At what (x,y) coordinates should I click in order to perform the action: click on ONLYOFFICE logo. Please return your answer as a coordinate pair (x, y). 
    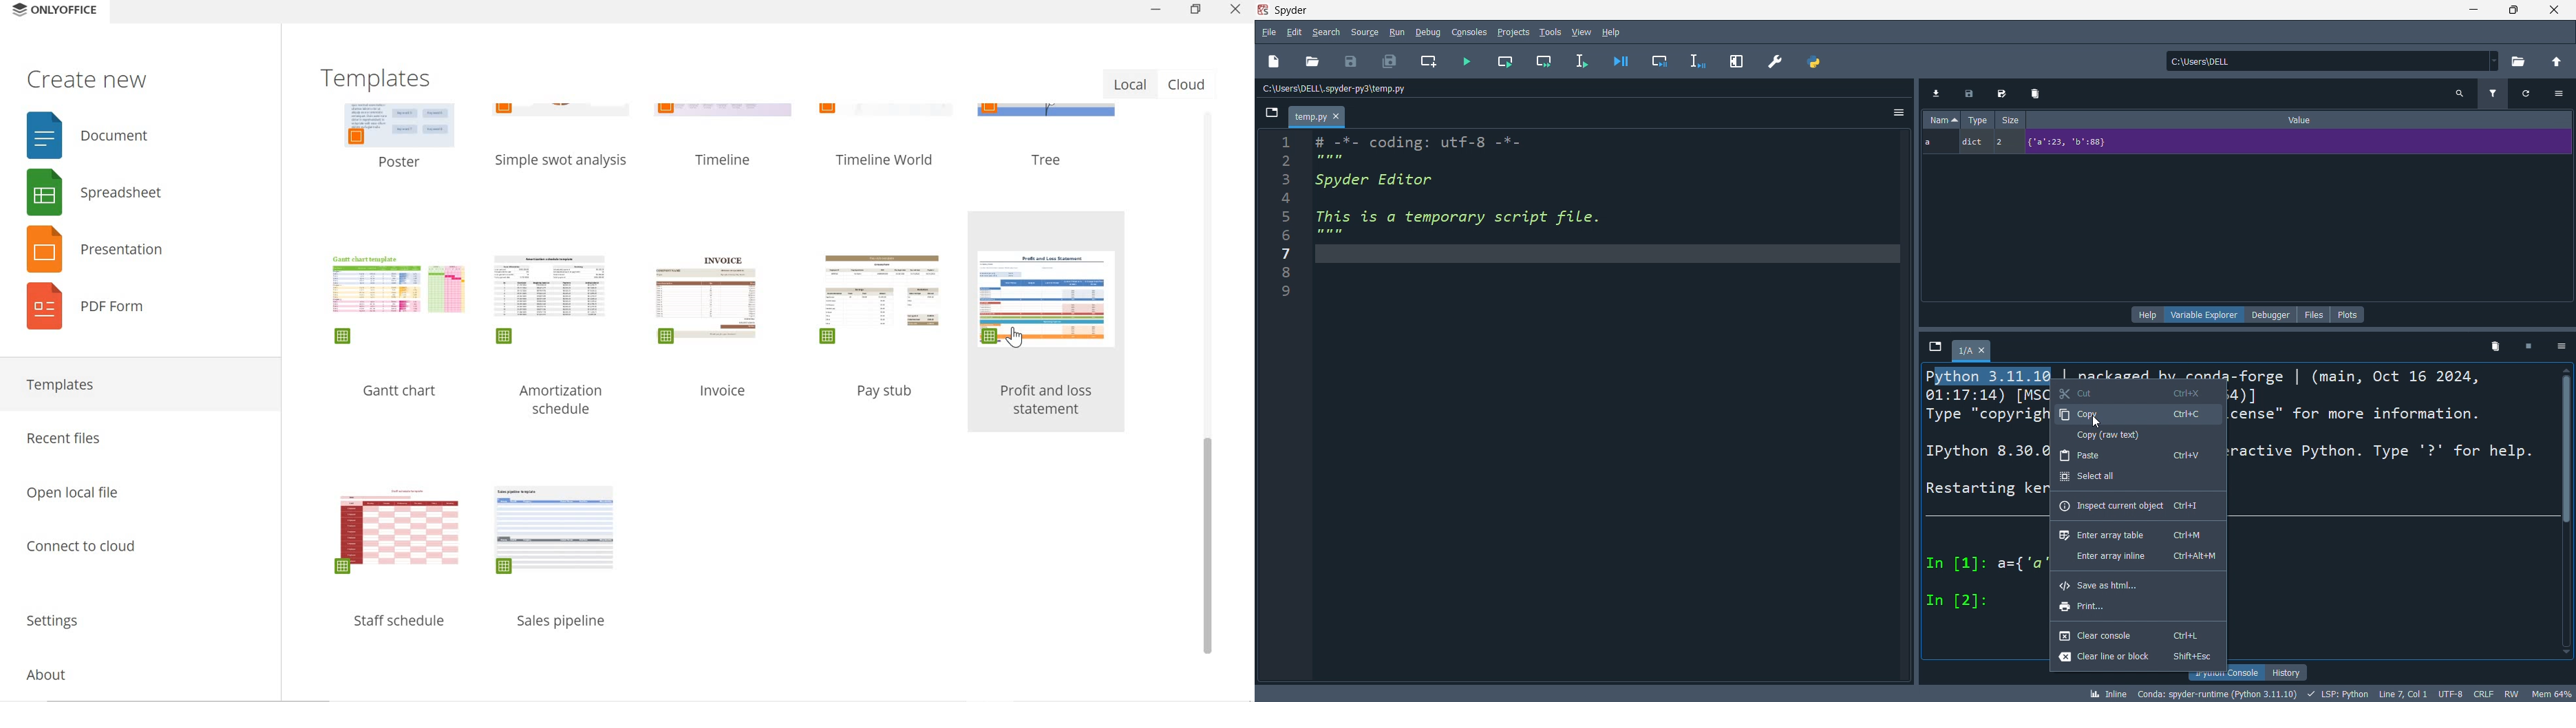
    Looking at the image, I should click on (17, 10).